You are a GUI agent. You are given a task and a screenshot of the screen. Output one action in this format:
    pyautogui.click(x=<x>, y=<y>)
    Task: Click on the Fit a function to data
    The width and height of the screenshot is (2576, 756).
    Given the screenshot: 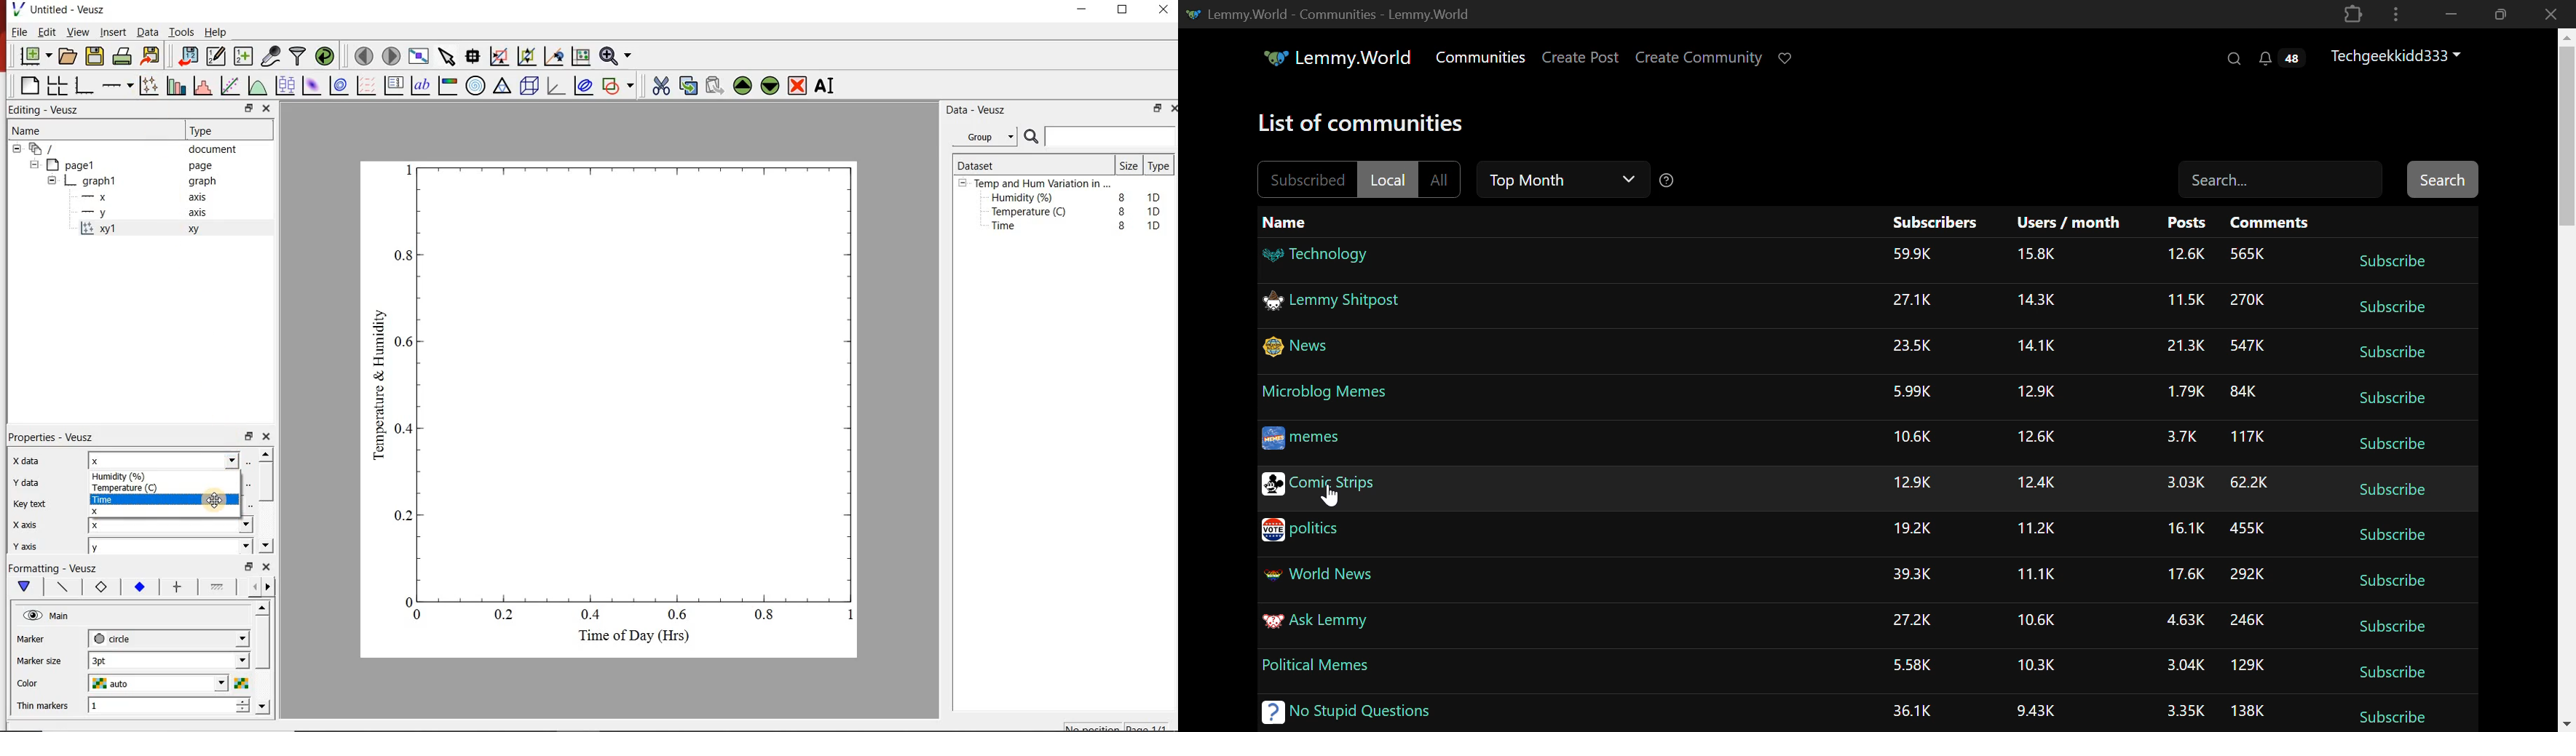 What is the action you would take?
    pyautogui.click(x=231, y=85)
    